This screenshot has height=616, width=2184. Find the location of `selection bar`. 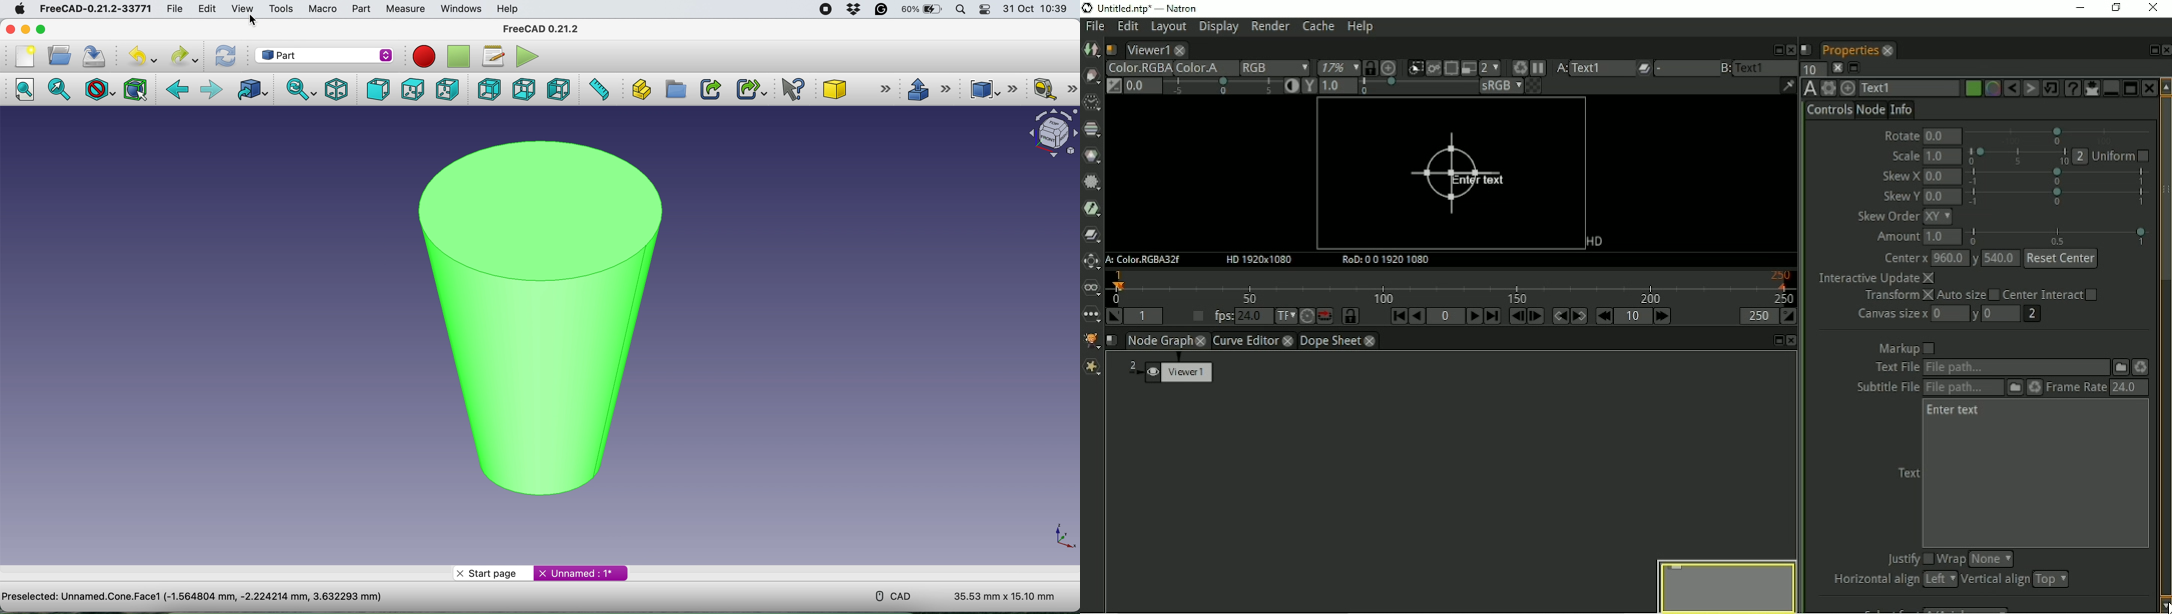

selection bar is located at coordinates (2060, 197).